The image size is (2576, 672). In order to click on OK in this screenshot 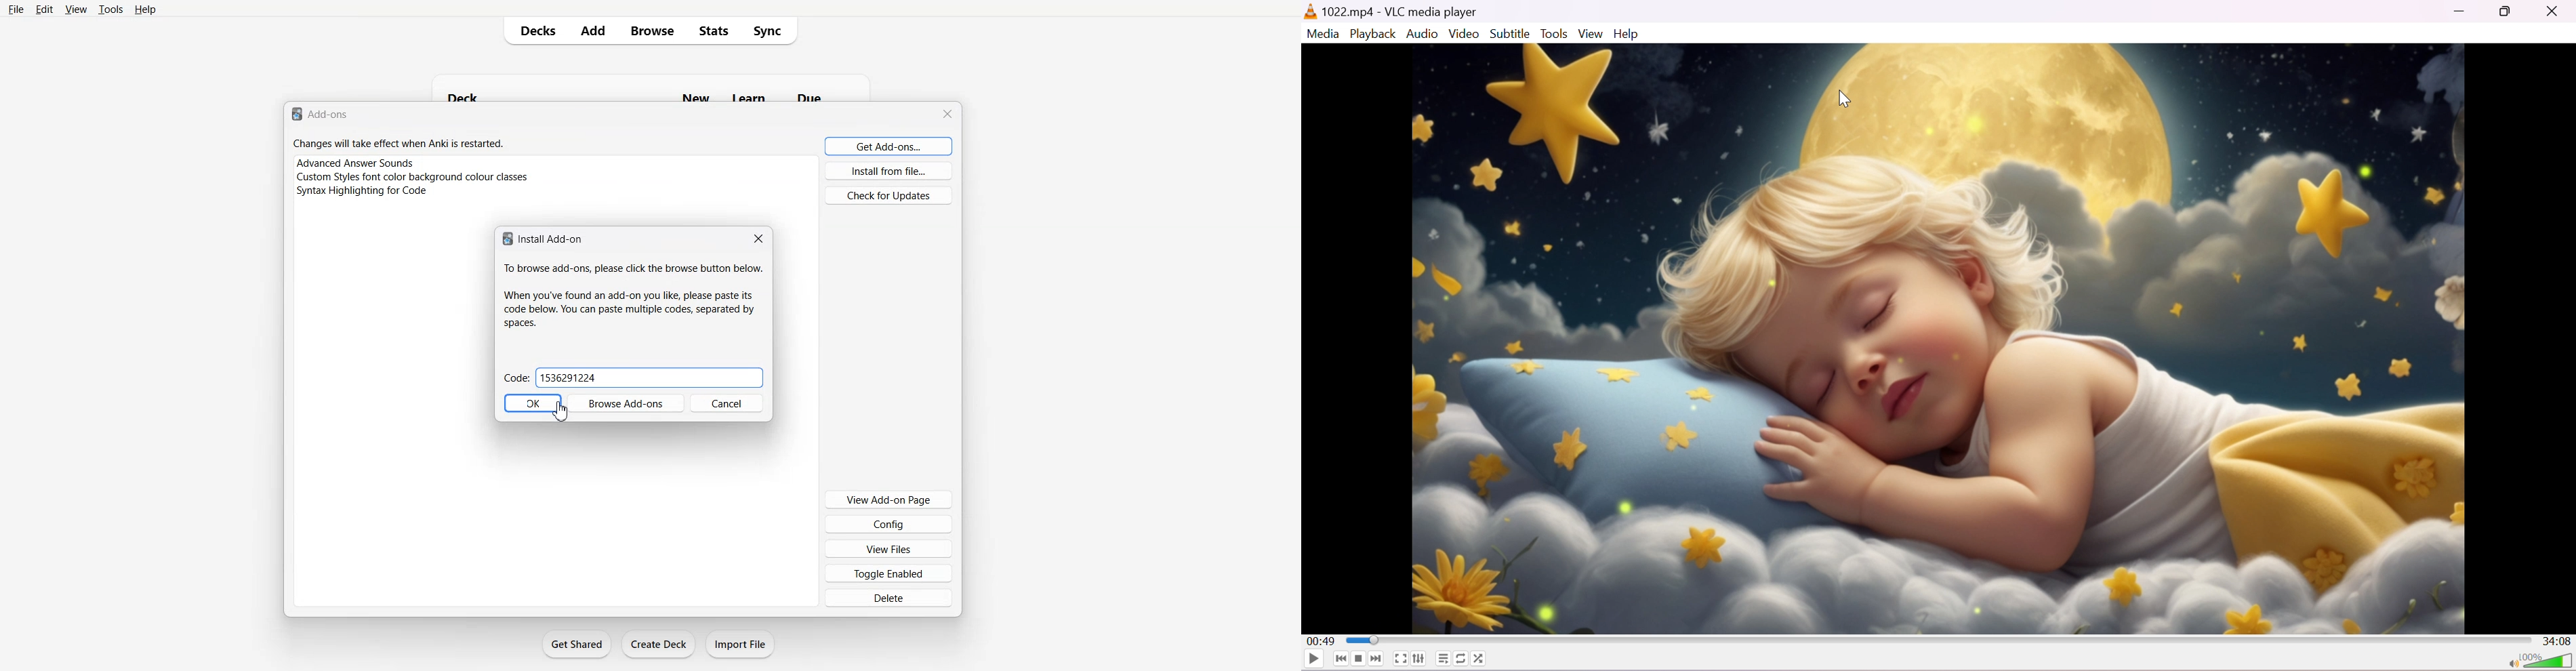, I will do `click(532, 403)`.